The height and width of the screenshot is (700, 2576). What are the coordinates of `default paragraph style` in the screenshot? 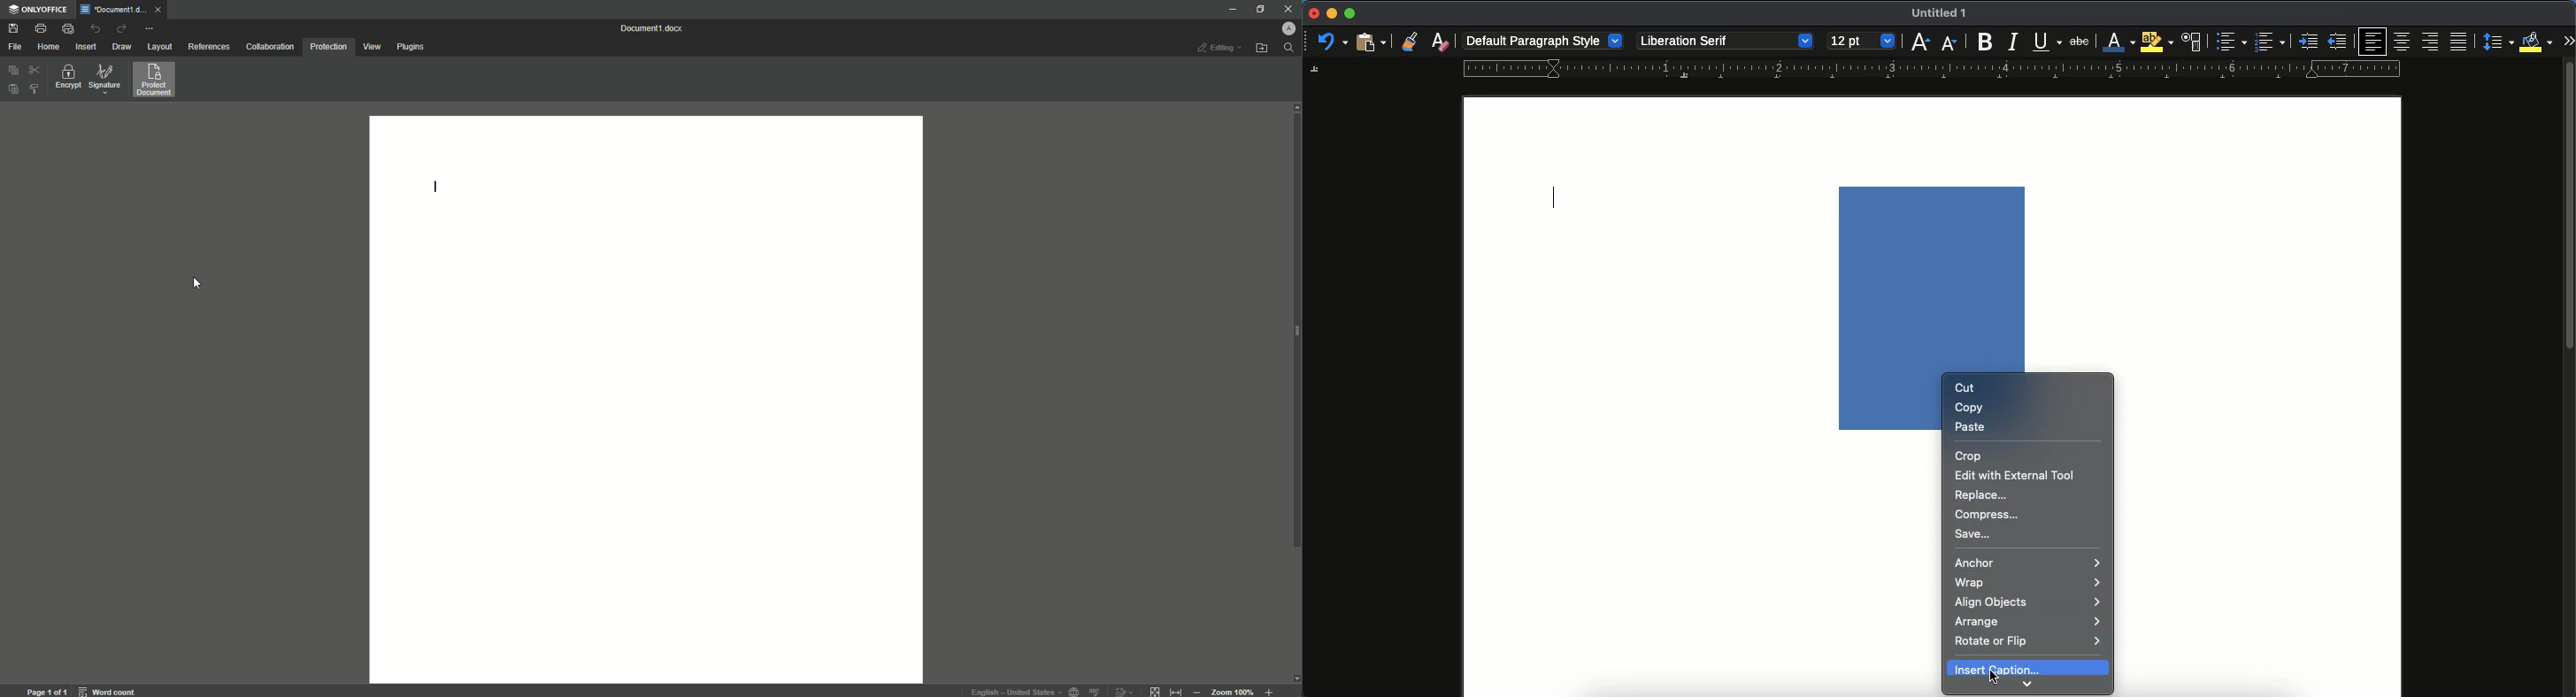 It's located at (1542, 42).